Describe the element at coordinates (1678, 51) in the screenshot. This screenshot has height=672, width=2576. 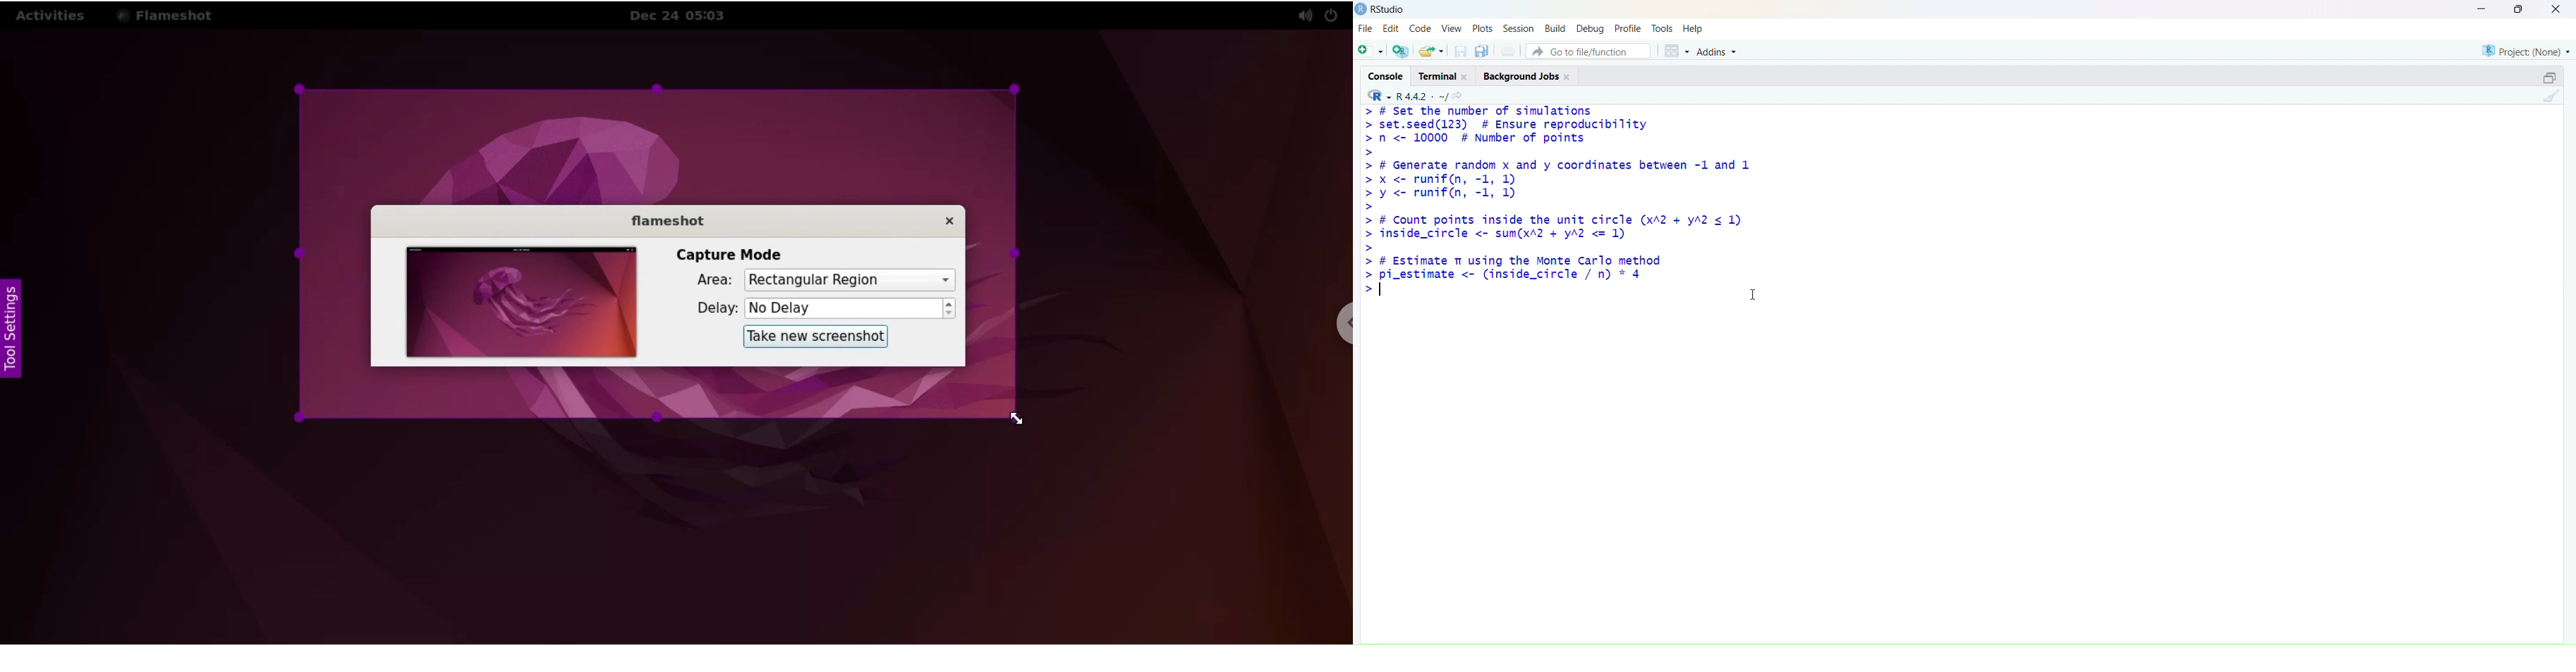
I see `Workspace panes` at that location.